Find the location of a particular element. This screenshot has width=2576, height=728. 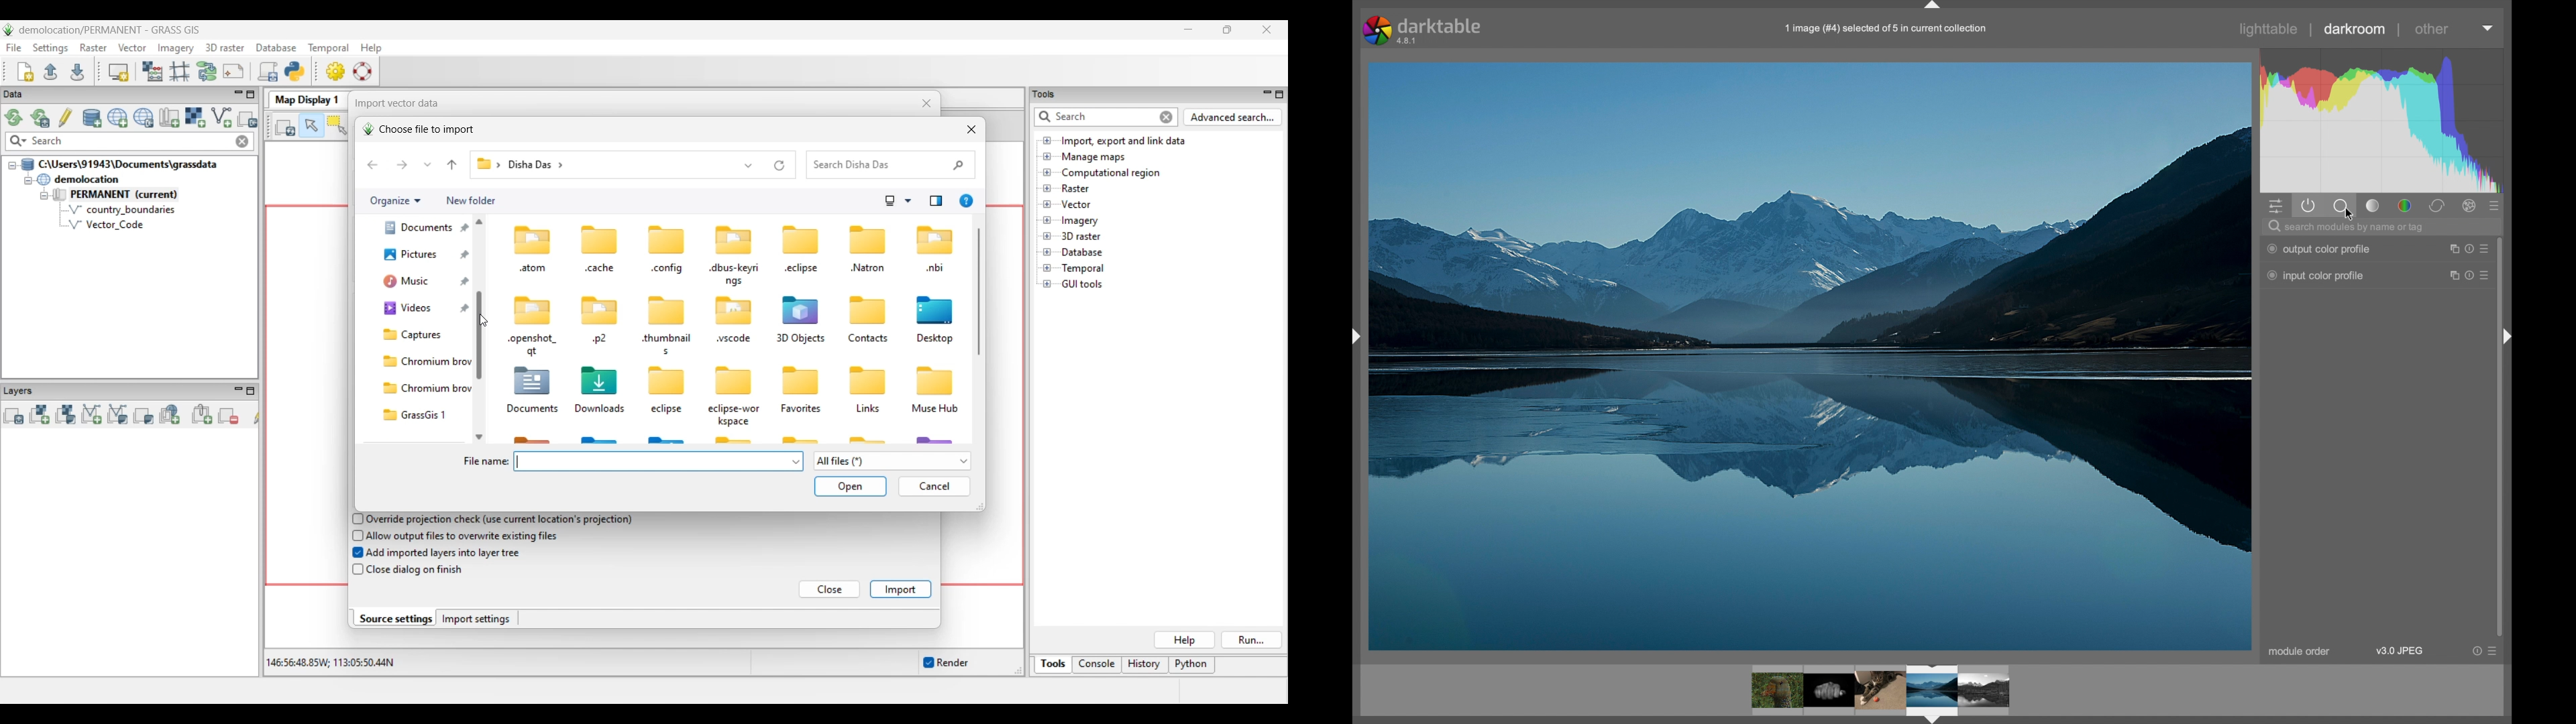

tone is located at coordinates (2373, 206).